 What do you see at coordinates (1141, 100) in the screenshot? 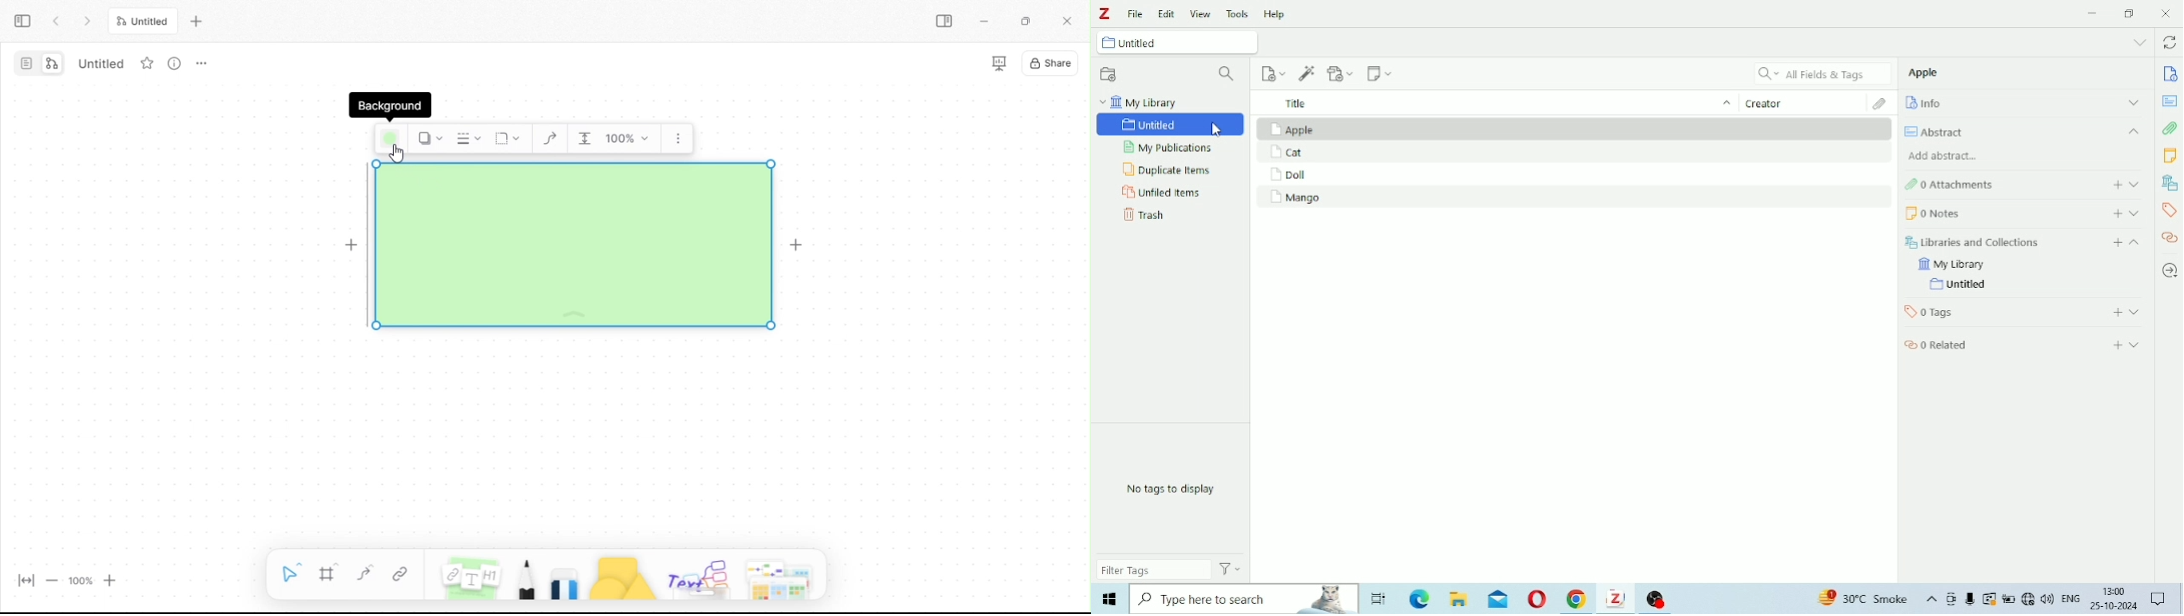
I see `My Library` at bounding box center [1141, 100].